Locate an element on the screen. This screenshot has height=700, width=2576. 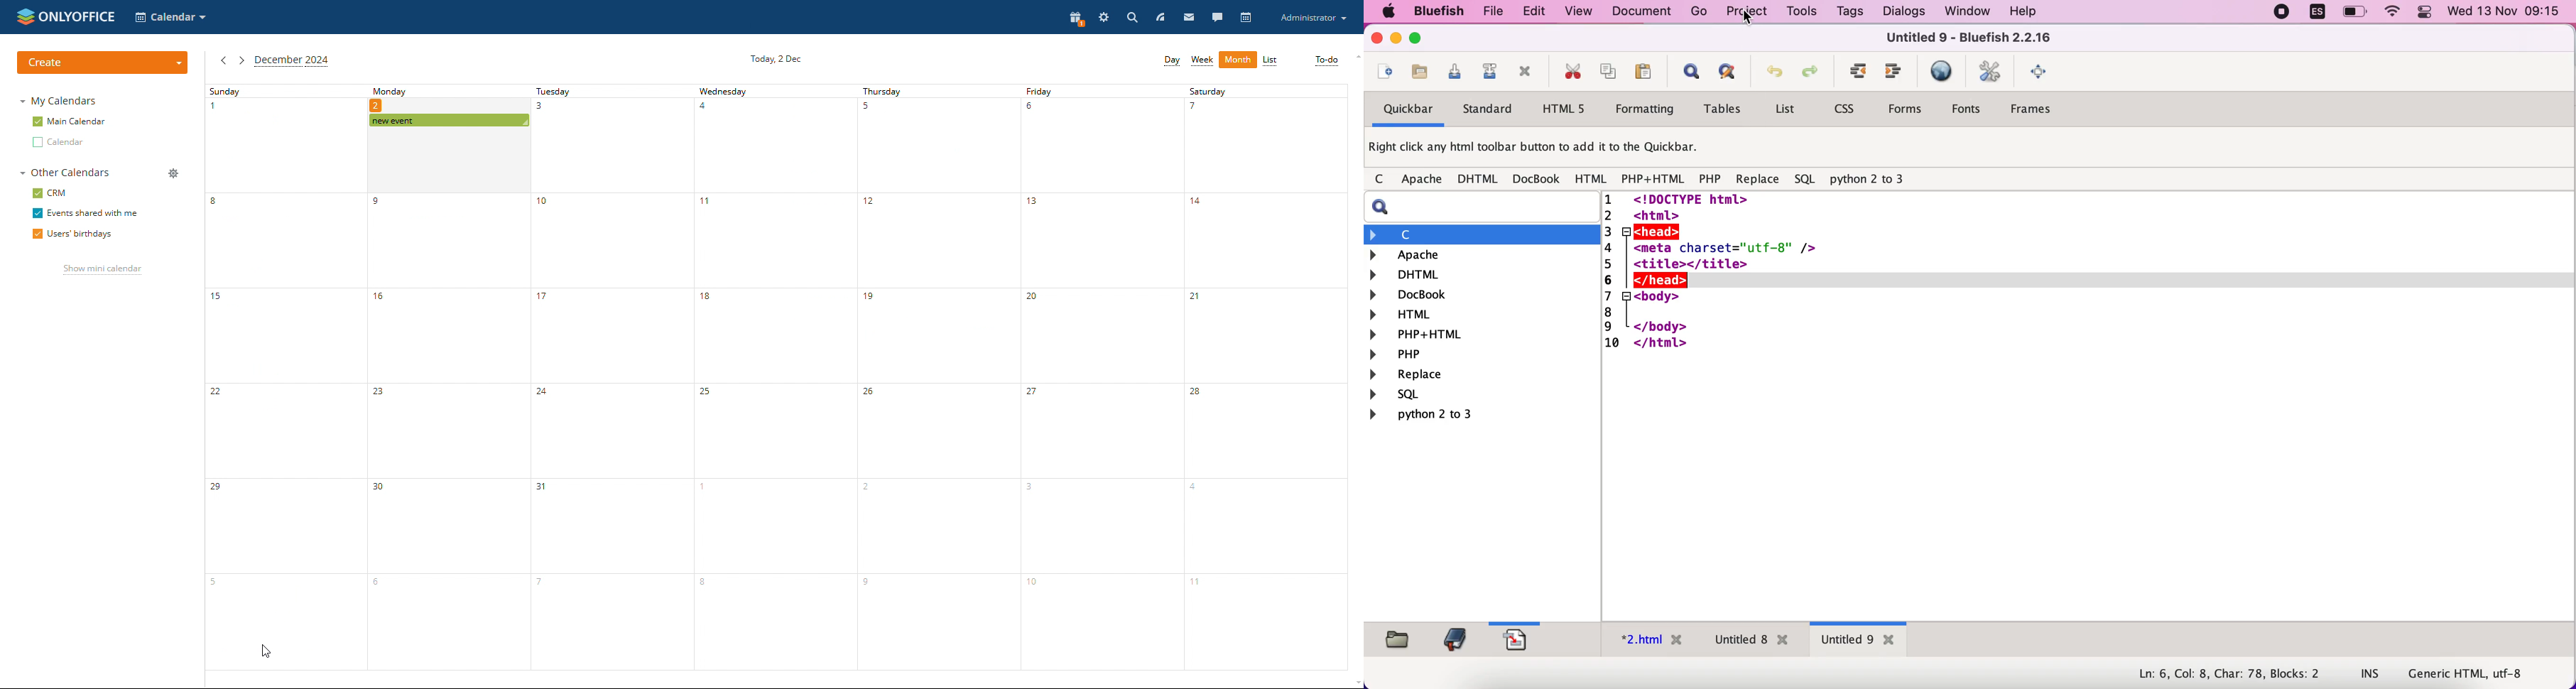
tools is located at coordinates (1800, 12).